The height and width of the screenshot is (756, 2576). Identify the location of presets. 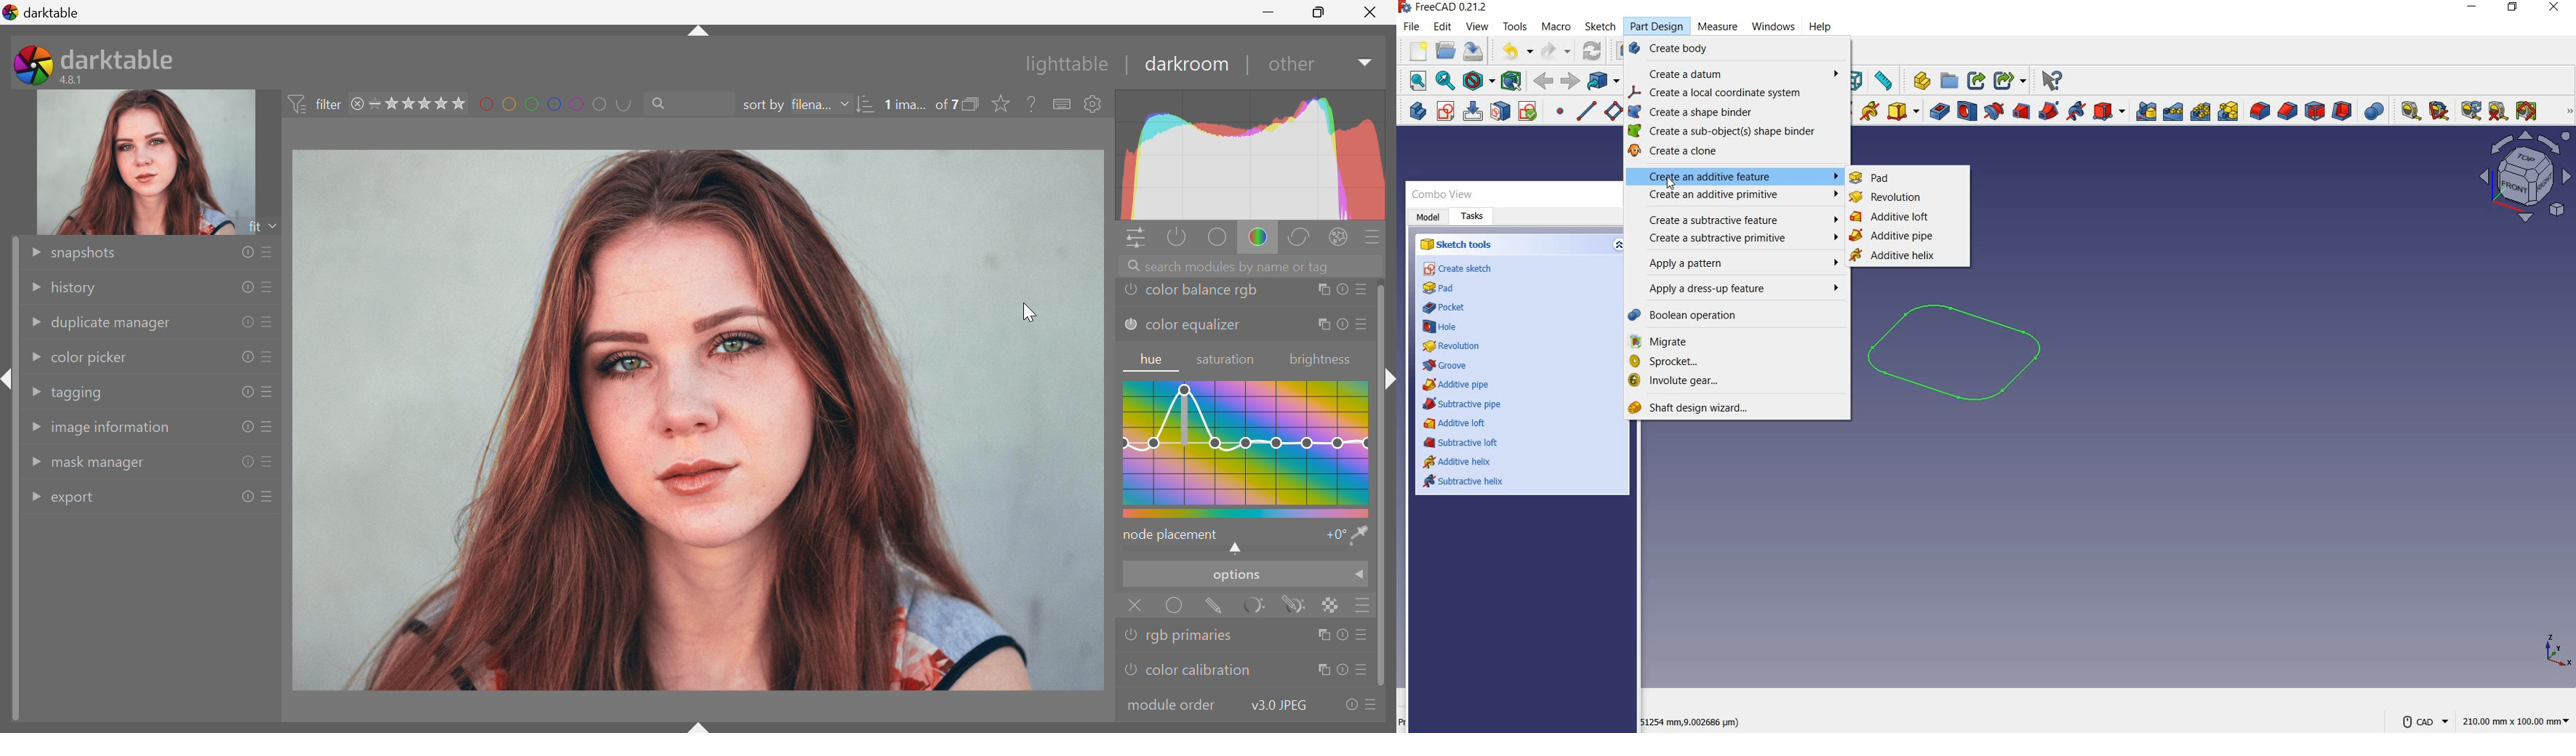
(1361, 325).